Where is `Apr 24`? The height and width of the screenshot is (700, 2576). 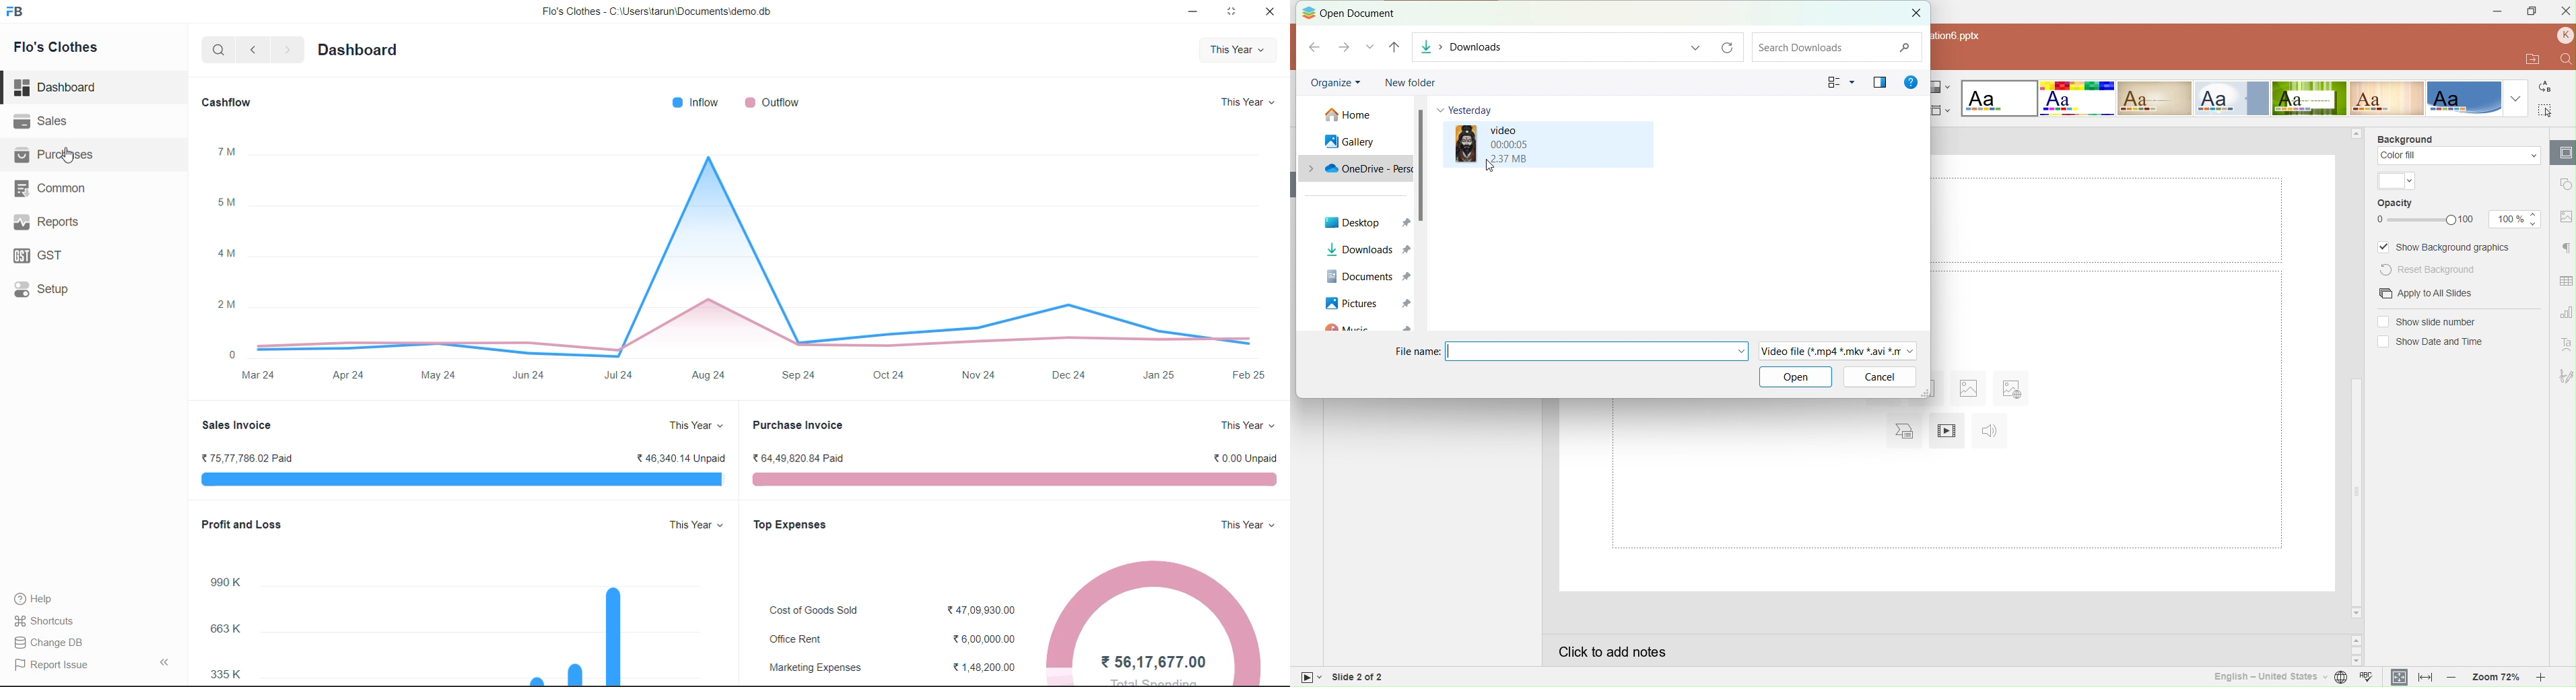 Apr 24 is located at coordinates (353, 375).